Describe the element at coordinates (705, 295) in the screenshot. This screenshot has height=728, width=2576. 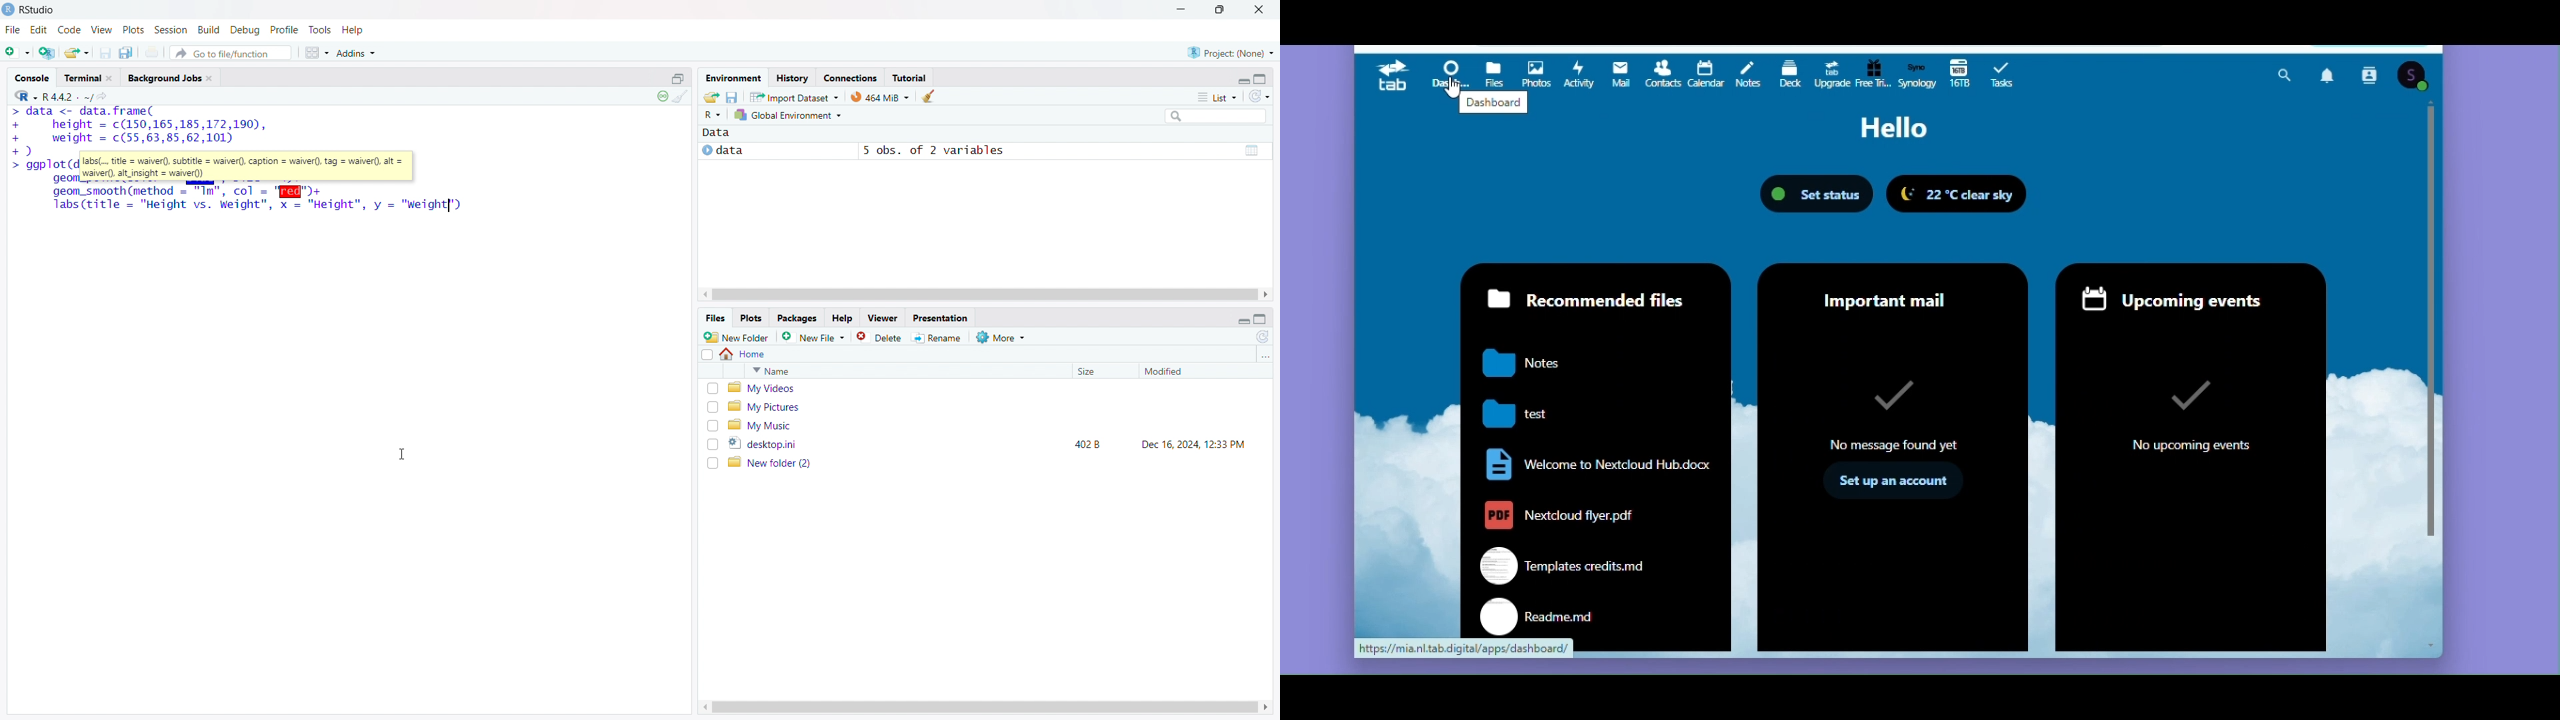
I see `scroll left` at that location.